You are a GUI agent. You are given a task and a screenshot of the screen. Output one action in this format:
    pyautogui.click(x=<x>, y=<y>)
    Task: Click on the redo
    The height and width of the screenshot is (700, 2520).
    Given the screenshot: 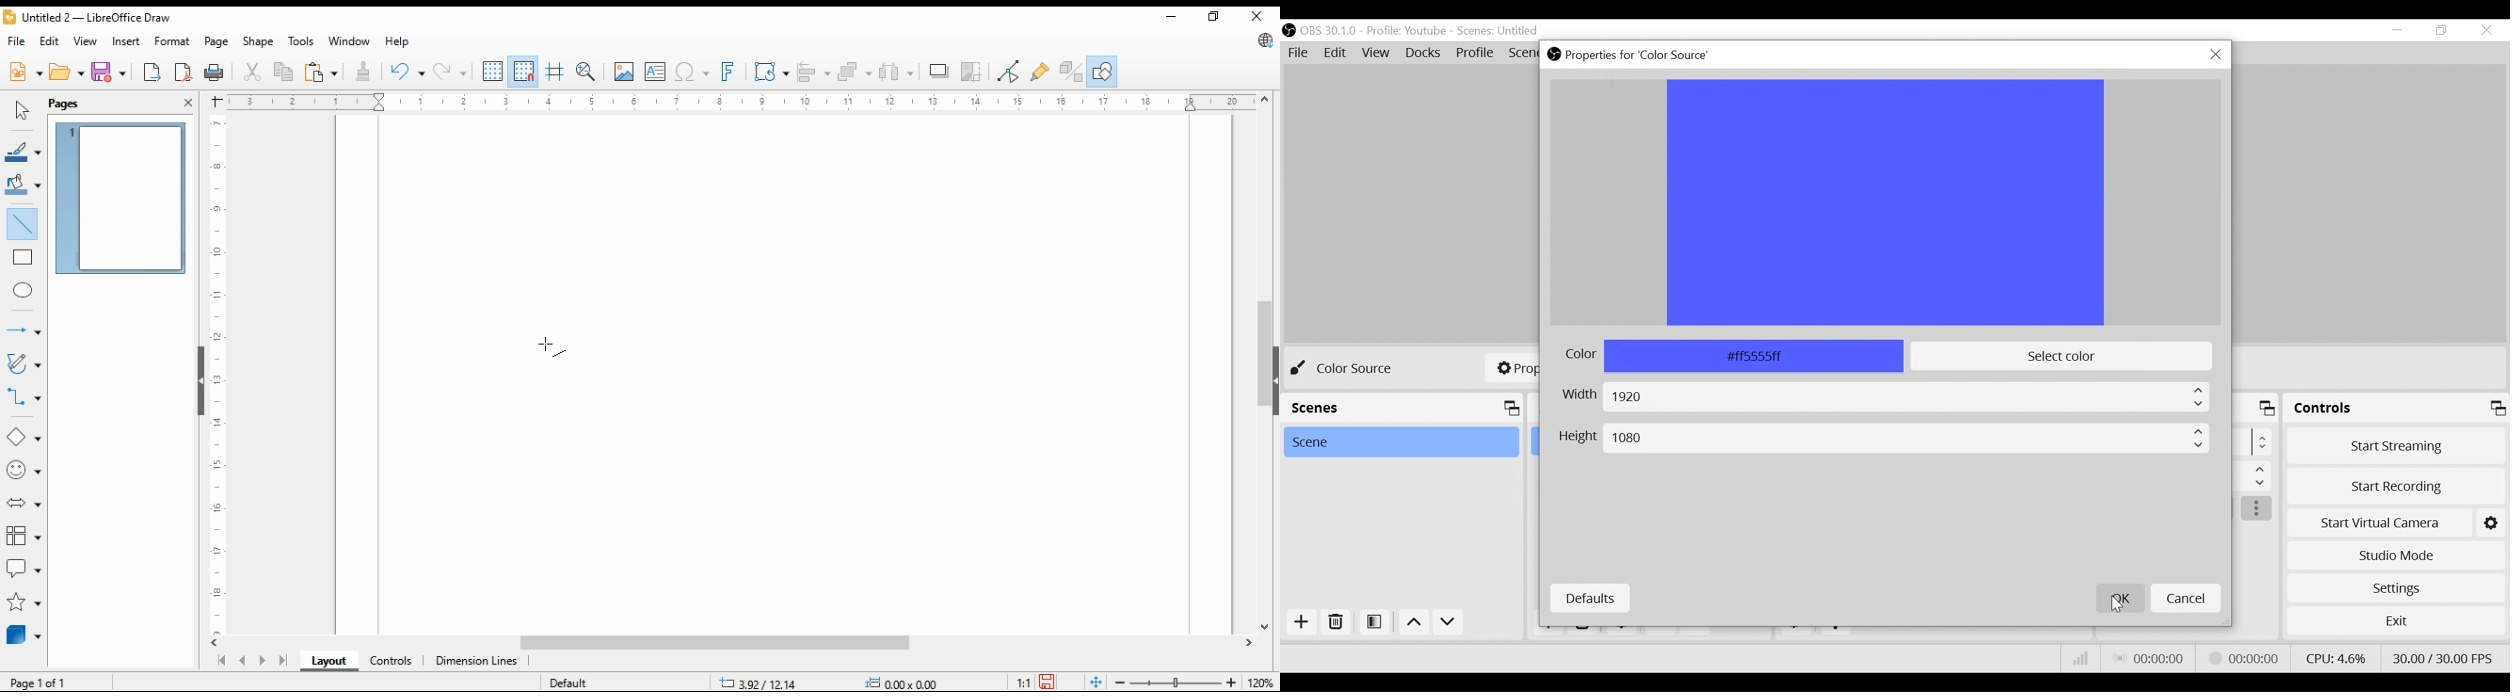 What is the action you would take?
    pyautogui.click(x=449, y=71)
    